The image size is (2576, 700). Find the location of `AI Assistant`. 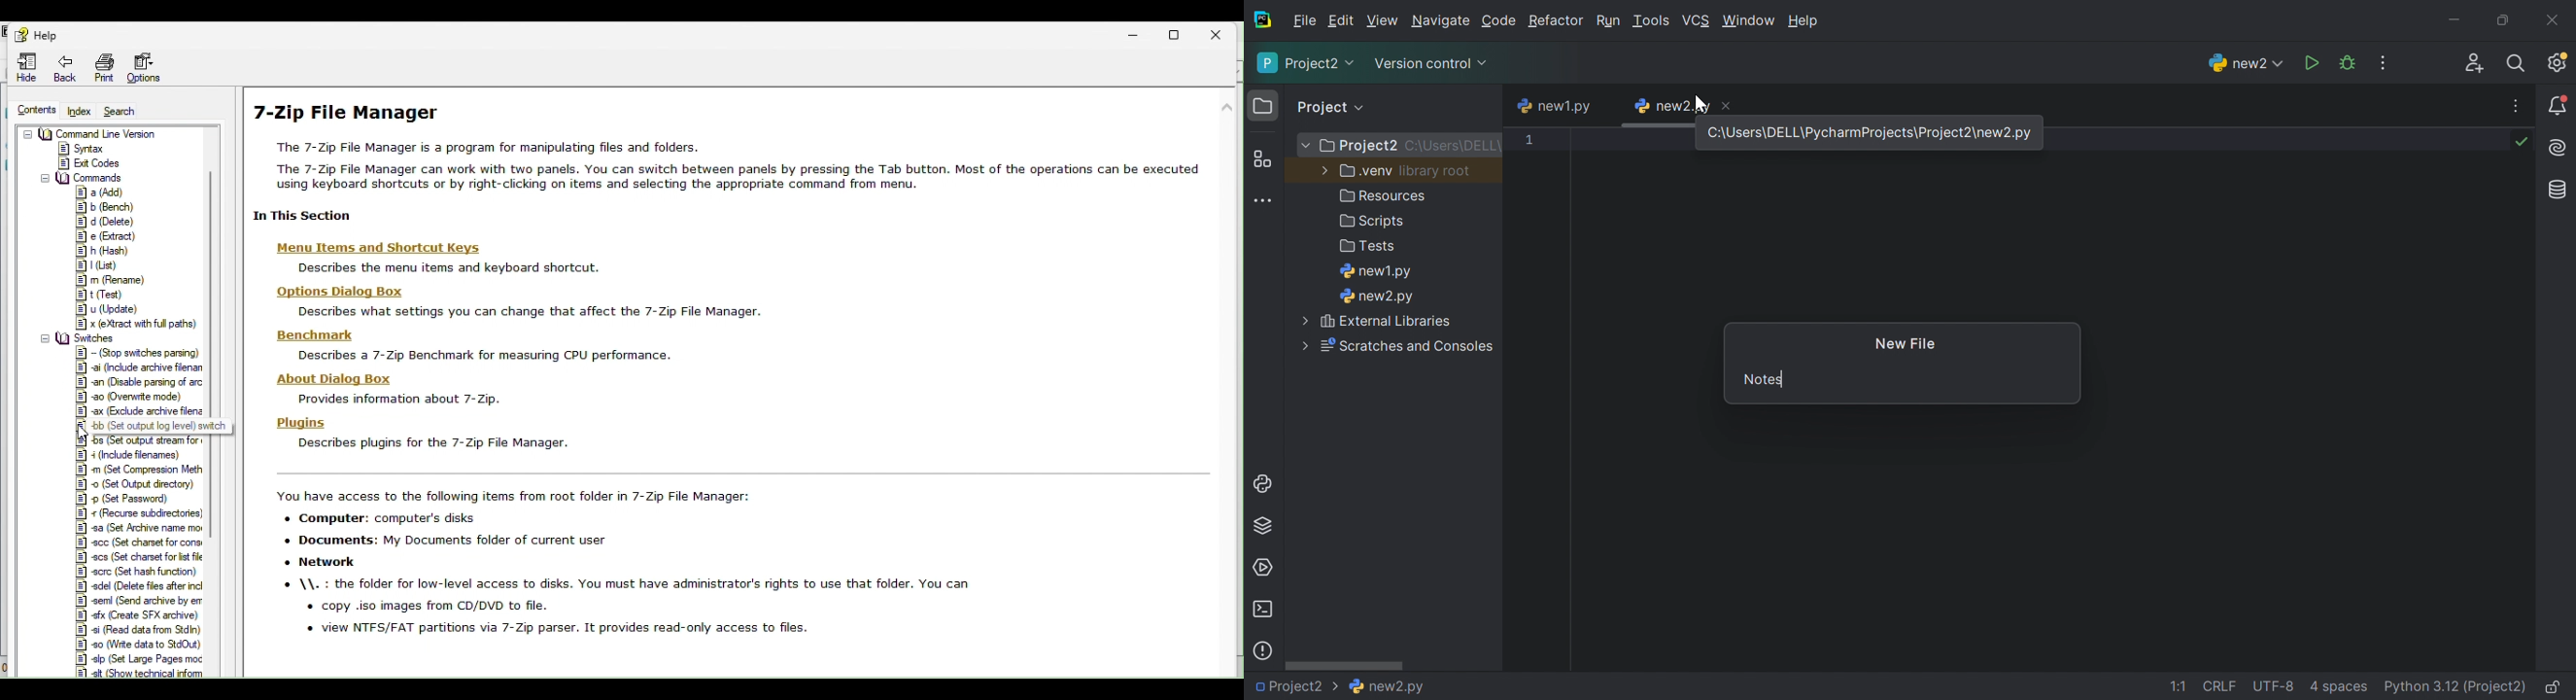

AI Assistant is located at coordinates (2560, 149).